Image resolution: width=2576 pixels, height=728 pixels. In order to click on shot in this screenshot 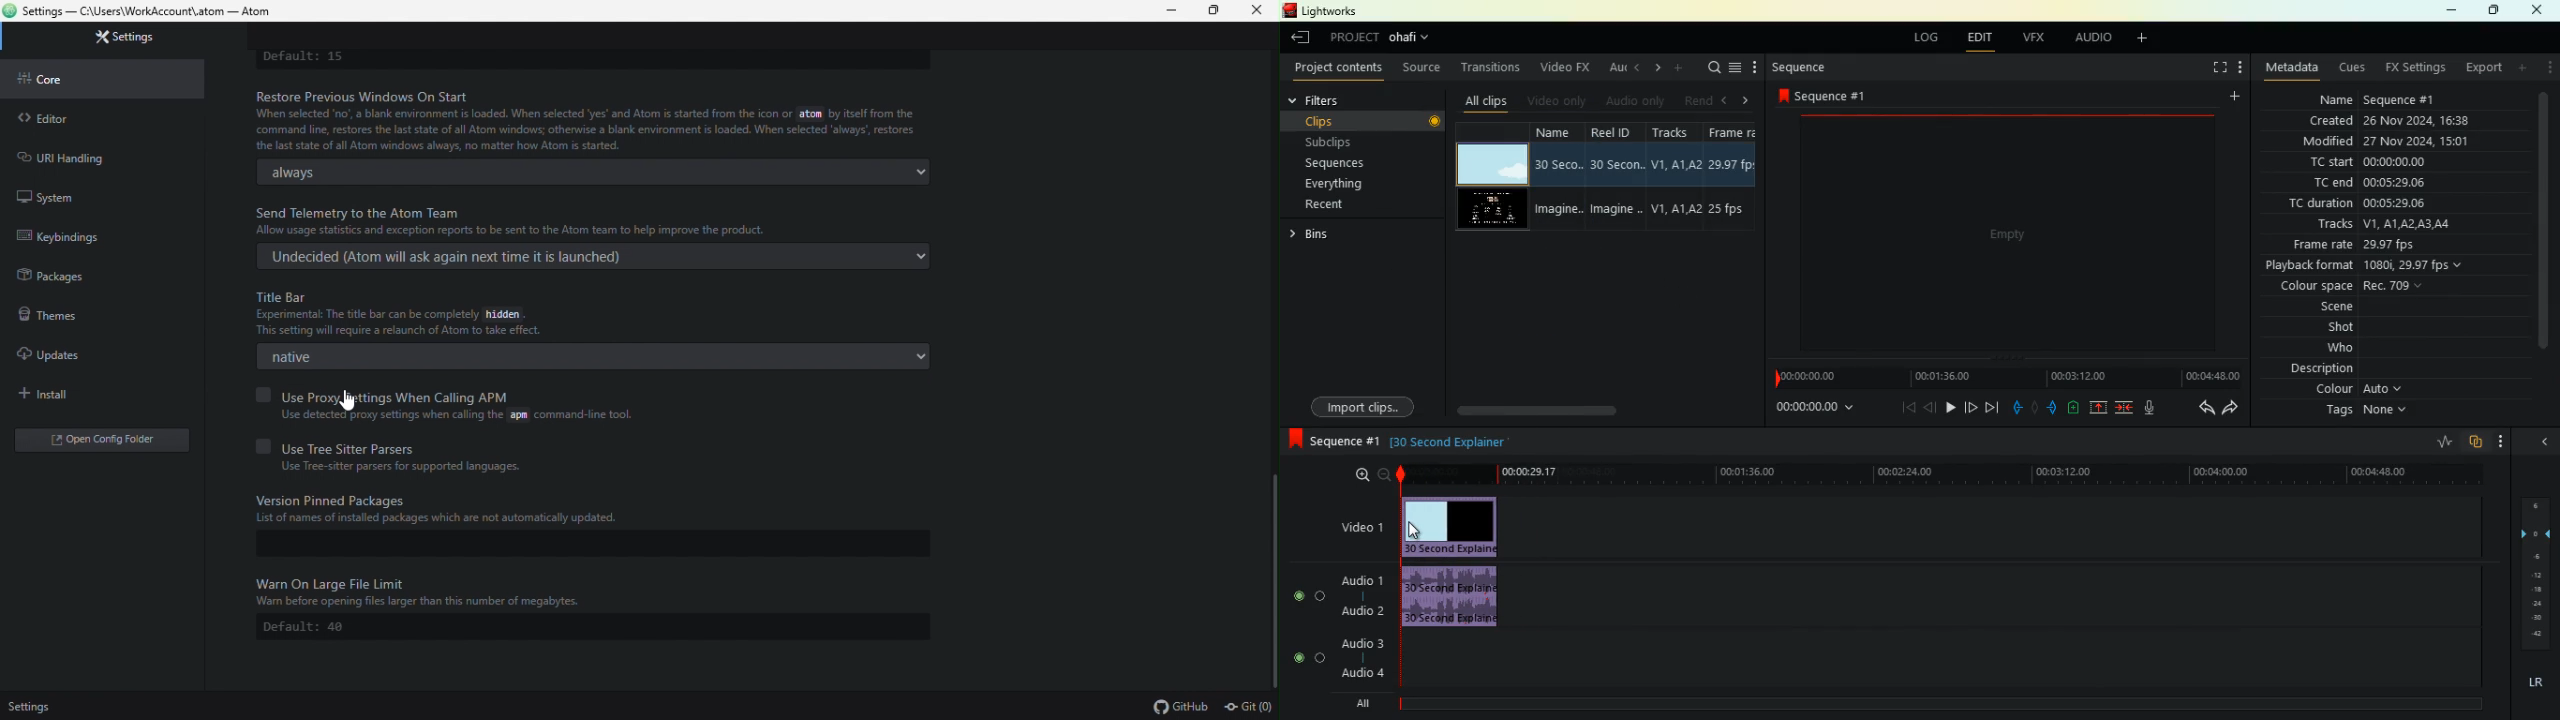, I will do `click(2347, 329)`.